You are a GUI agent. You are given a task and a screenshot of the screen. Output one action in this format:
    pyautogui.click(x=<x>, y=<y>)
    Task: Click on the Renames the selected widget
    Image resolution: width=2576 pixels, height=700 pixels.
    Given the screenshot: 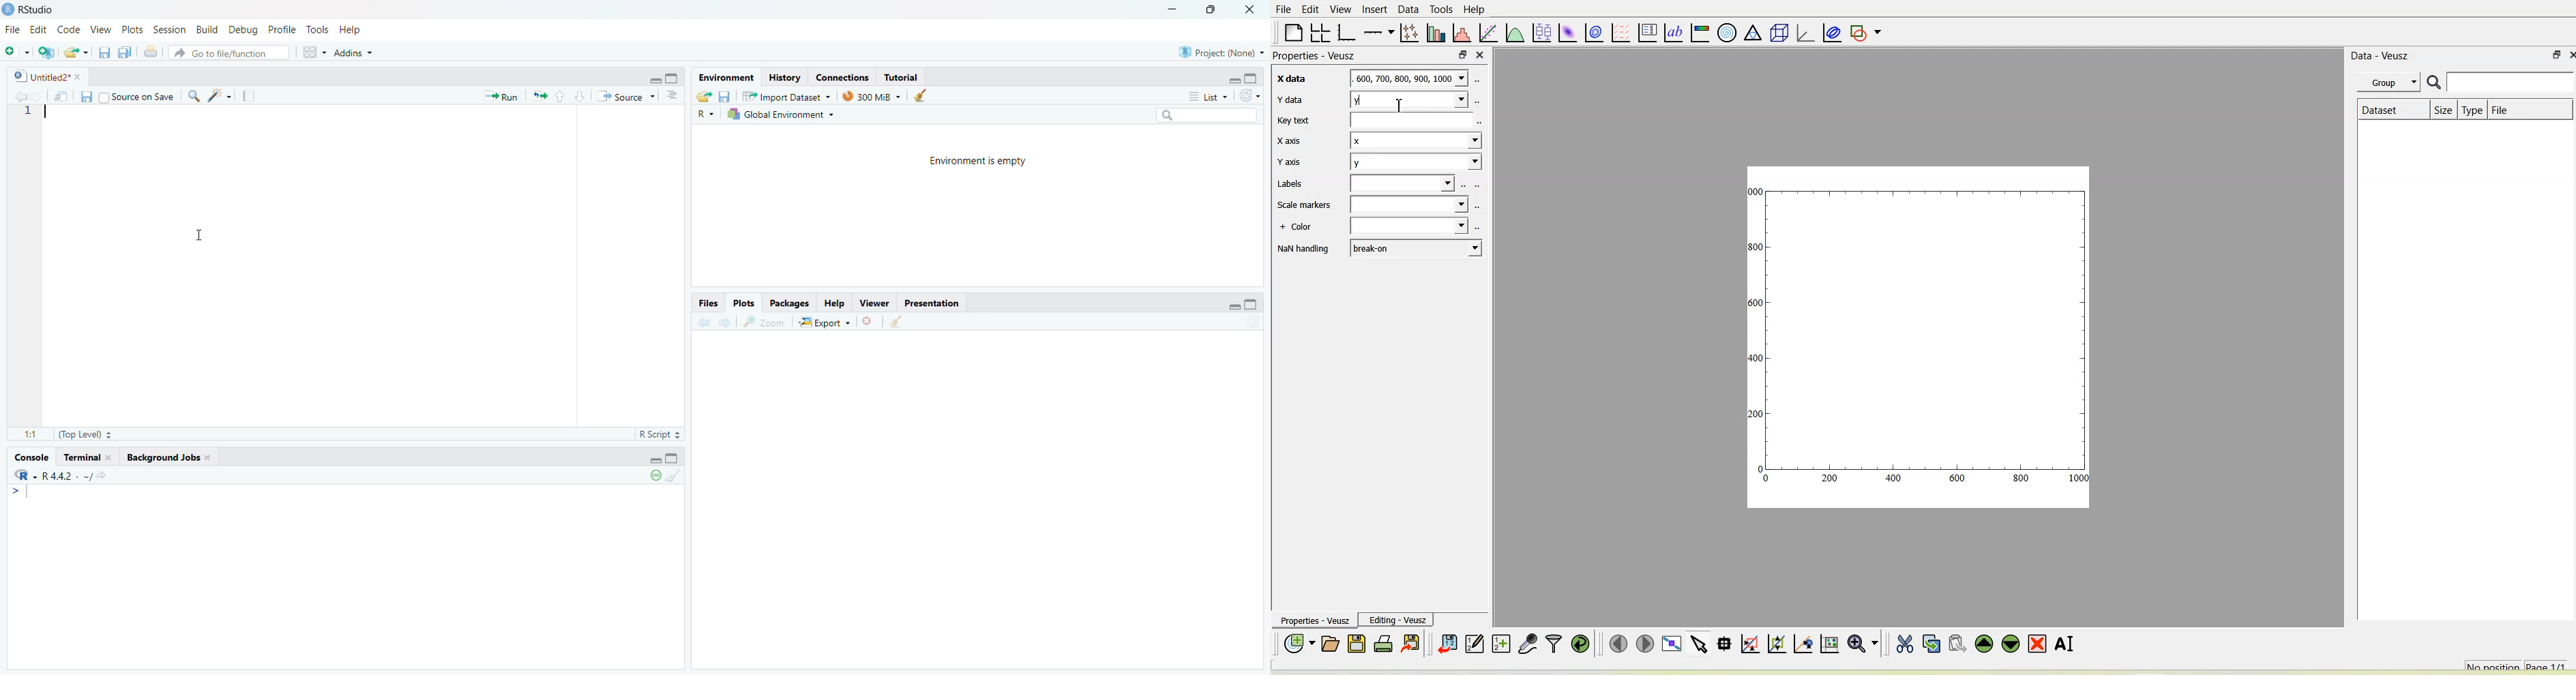 What is the action you would take?
    pyautogui.click(x=2064, y=642)
    